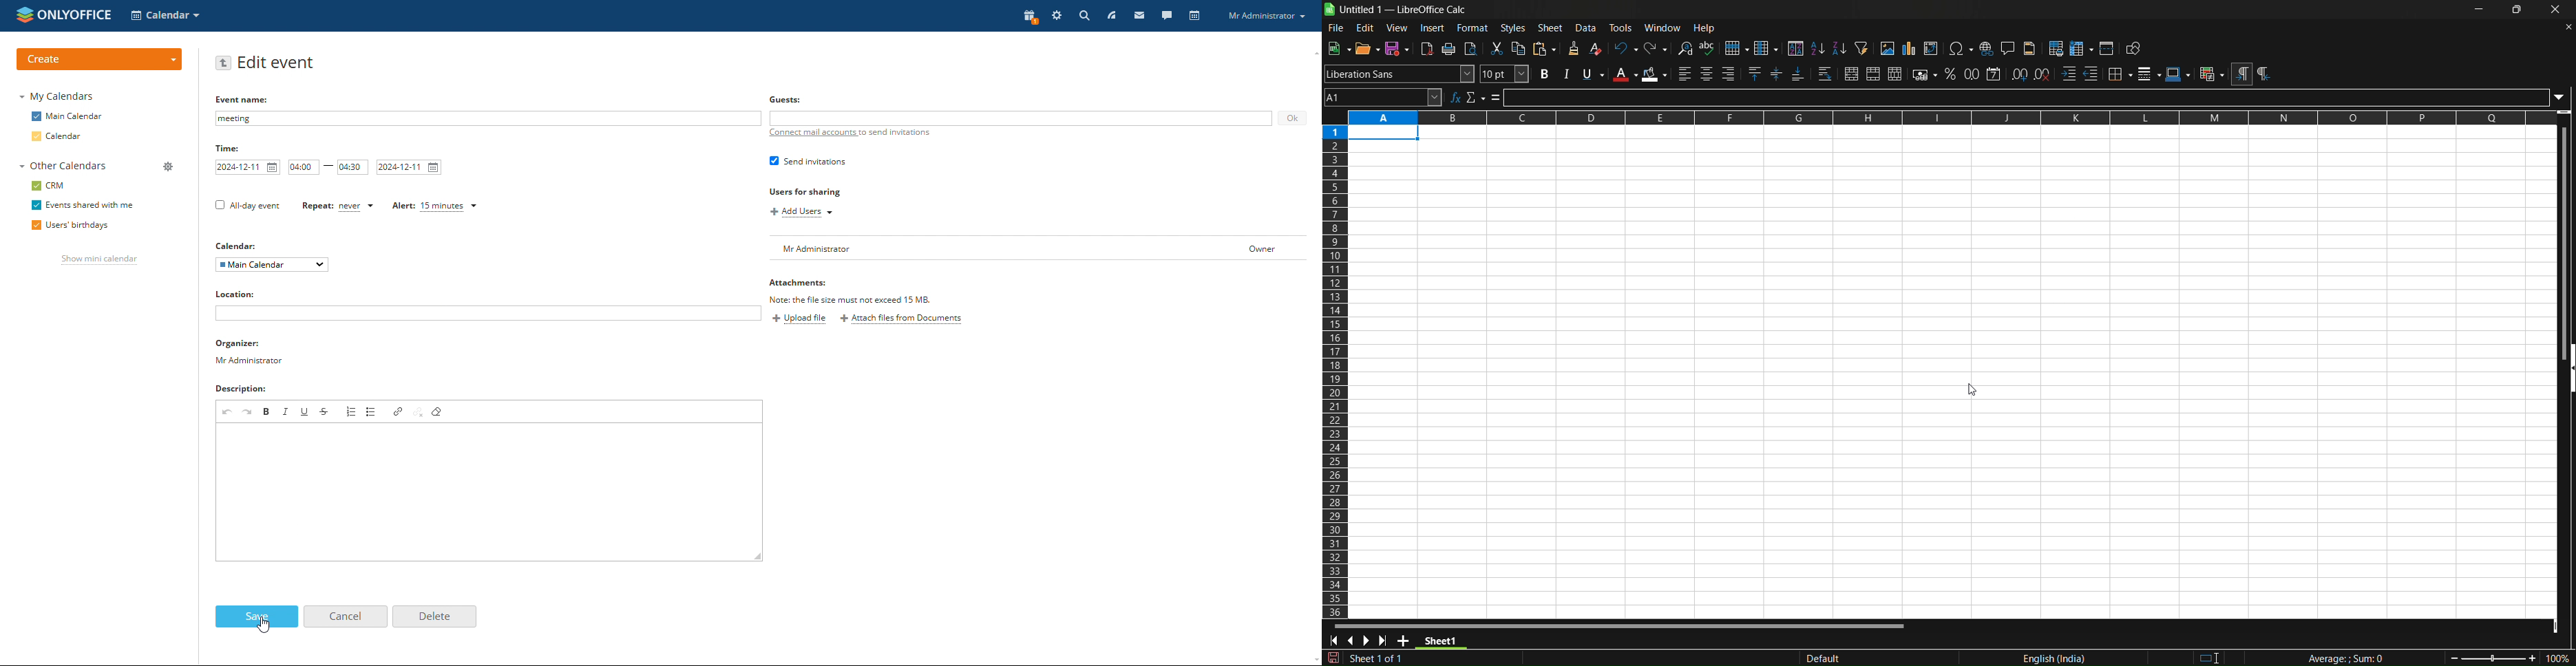  What do you see at coordinates (1756, 74) in the screenshot?
I see `align top` at bounding box center [1756, 74].